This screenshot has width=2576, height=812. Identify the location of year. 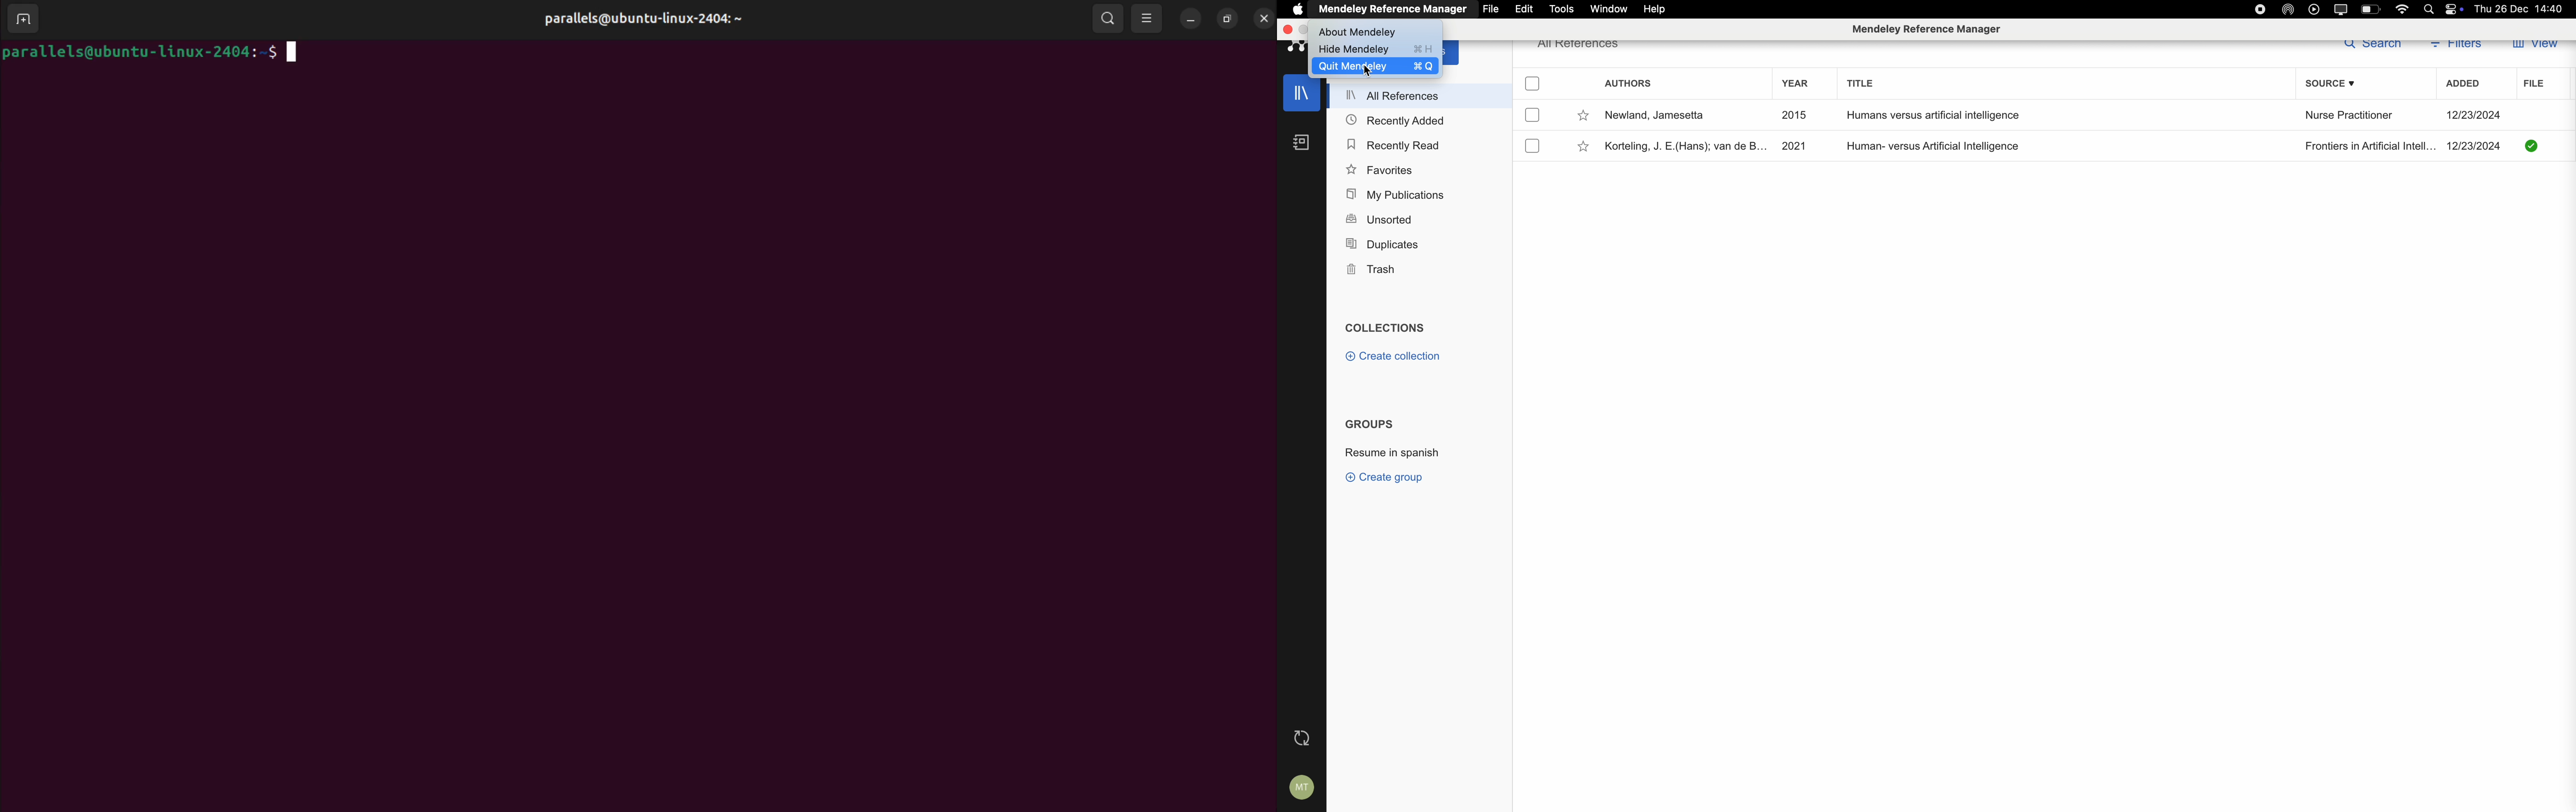
(1796, 82).